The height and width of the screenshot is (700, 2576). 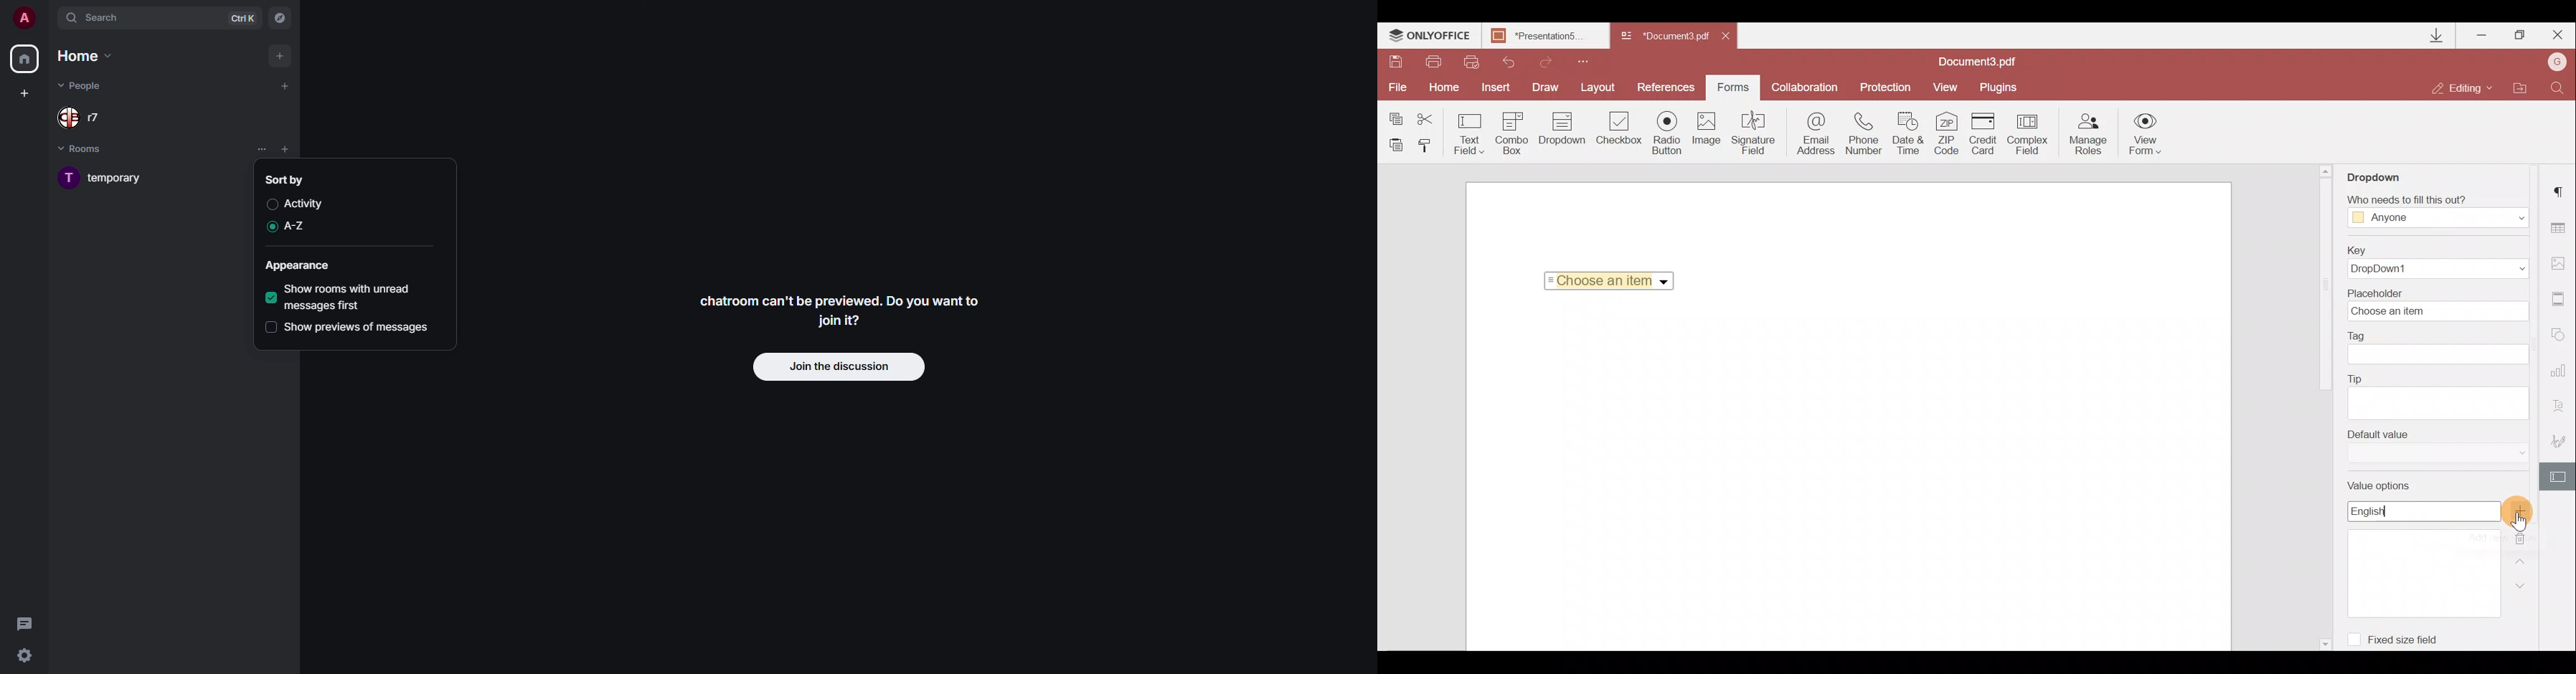 What do you see at coordinates (2437, 36) in the screenshot?
I see `Downloads` at bounding box center [2437, 36].